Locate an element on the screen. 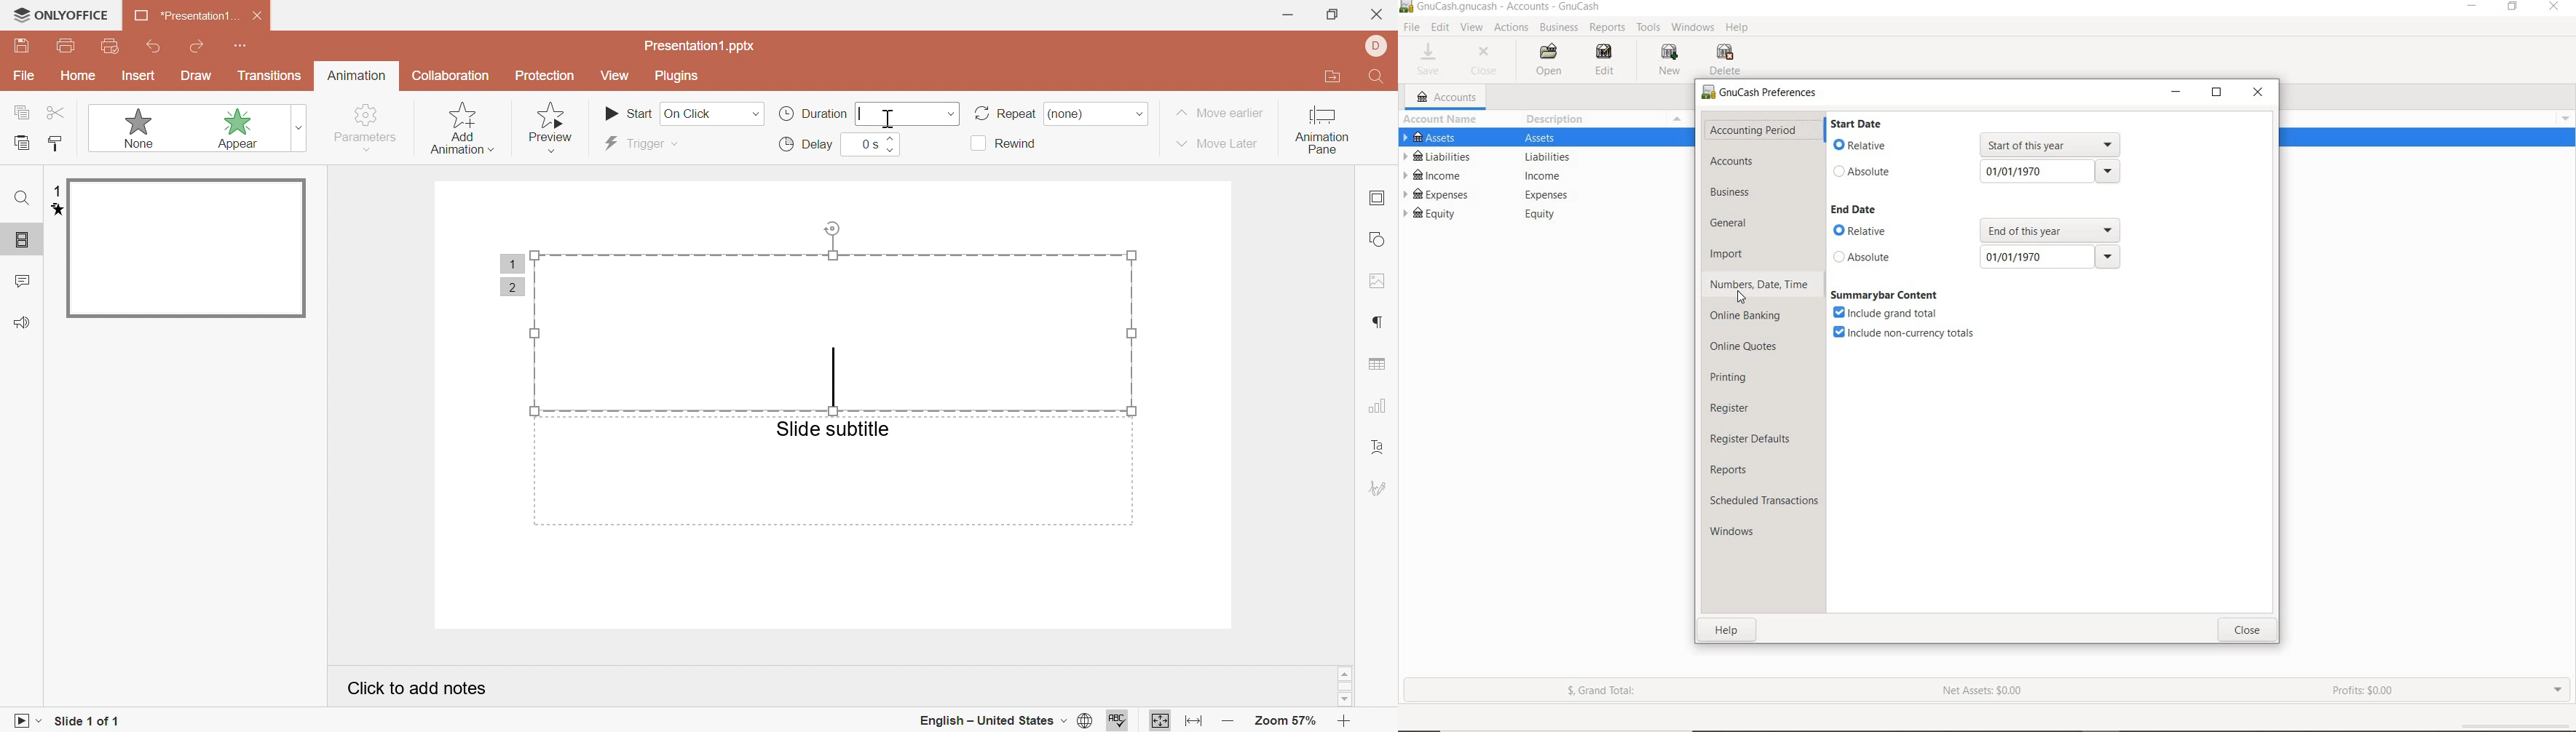 The height and width of the screenshot is (756, 2576). Menu is located at coordinates (1676, 119).